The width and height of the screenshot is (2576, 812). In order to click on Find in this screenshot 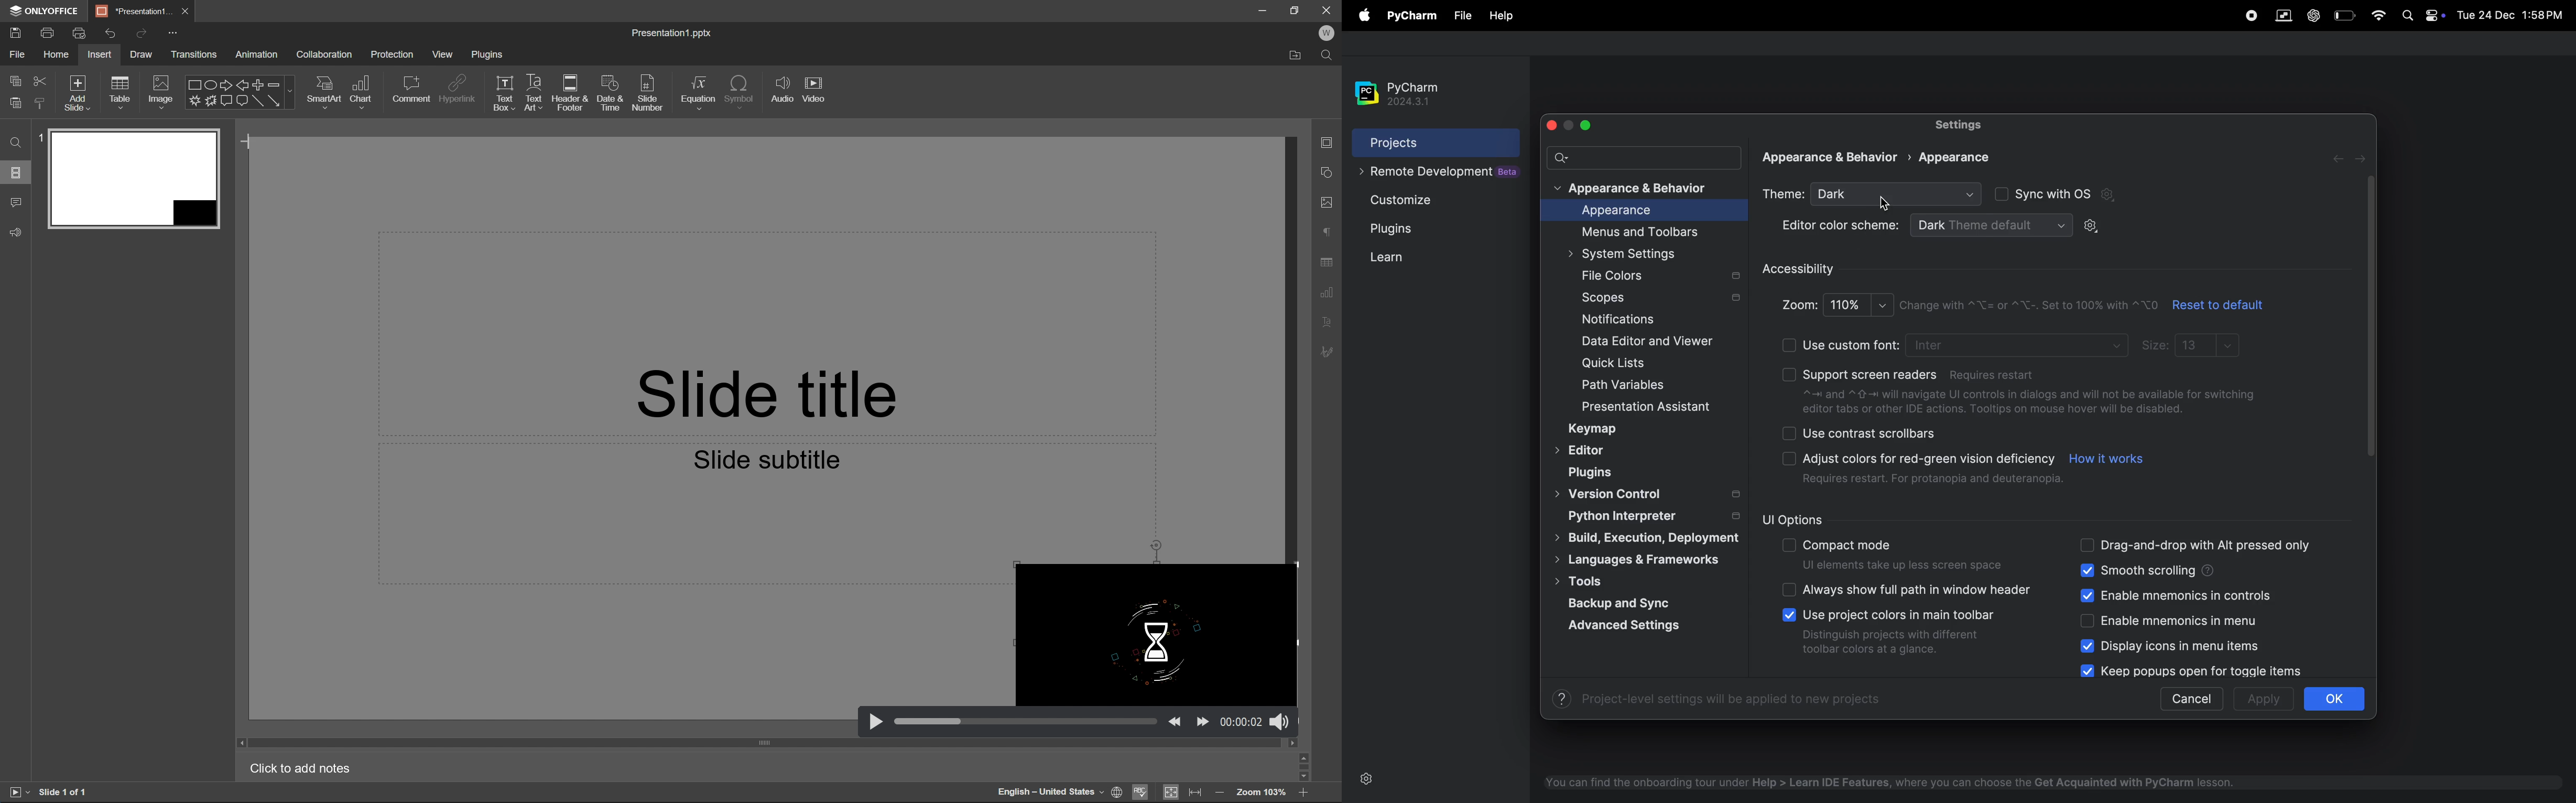, I will do `click(1329, 56)`.